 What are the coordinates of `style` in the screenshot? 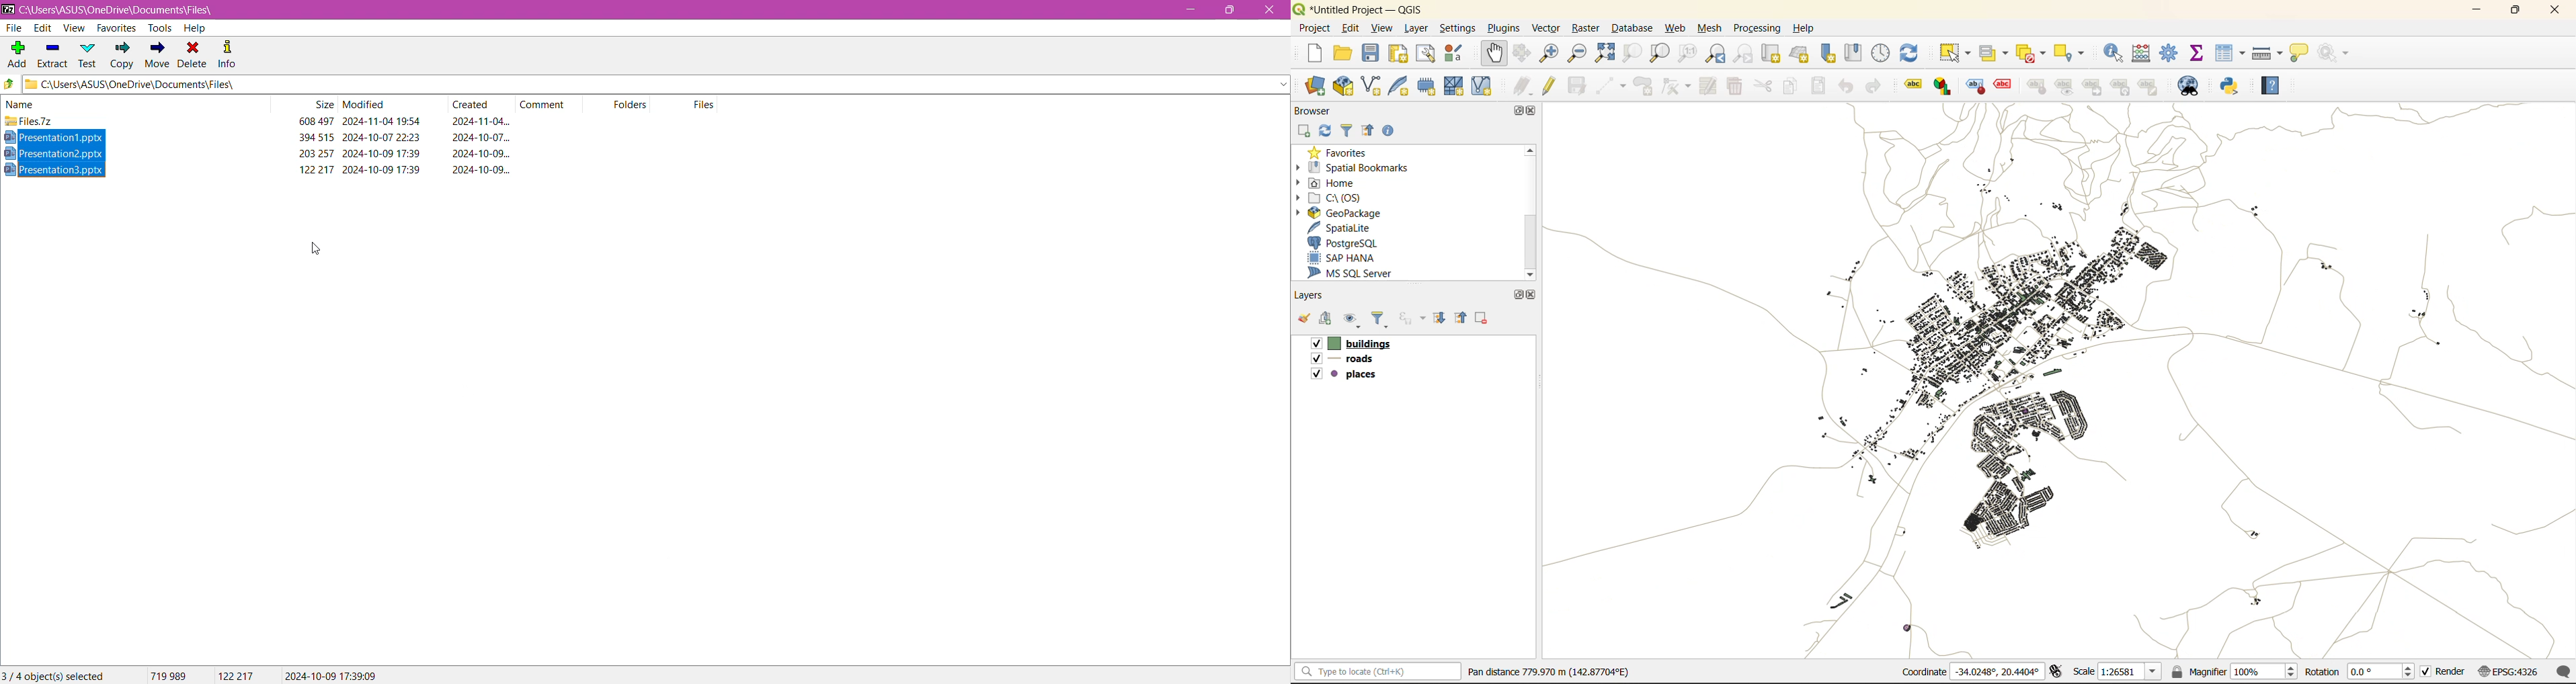 It's located at (2039, 86).